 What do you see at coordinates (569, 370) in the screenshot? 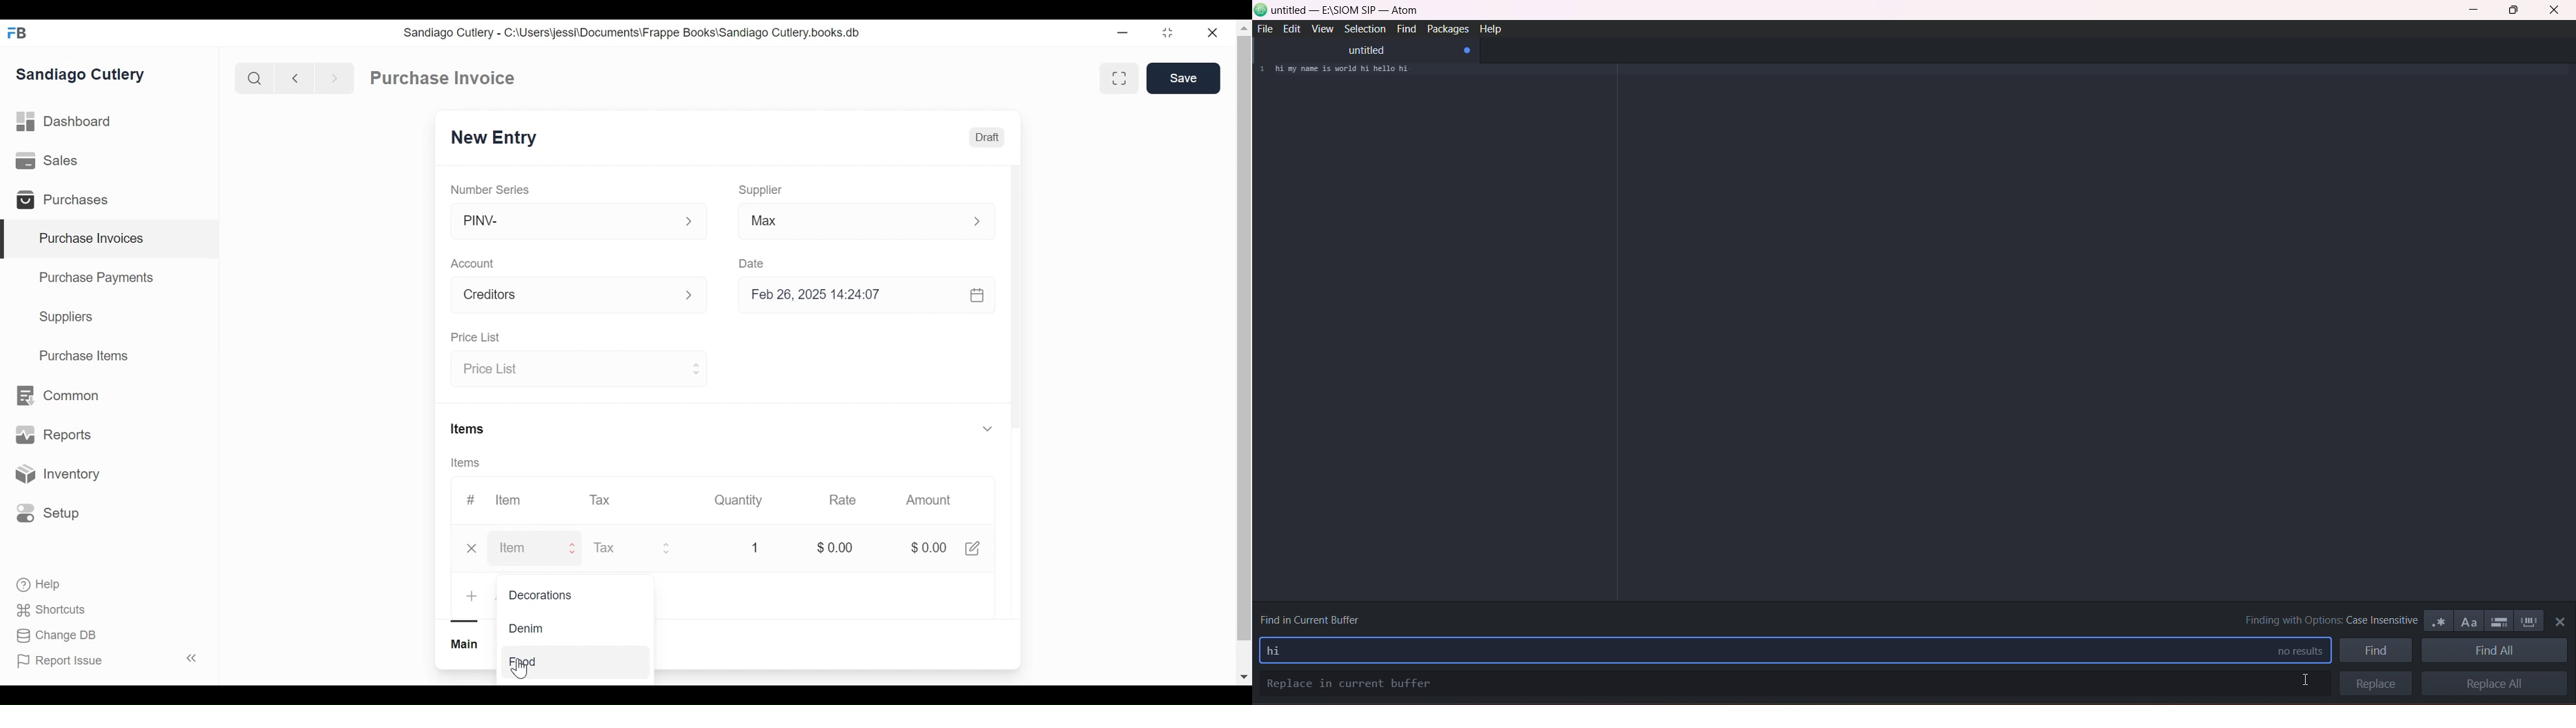
I see `Price List` at bounding box center [569, 370].